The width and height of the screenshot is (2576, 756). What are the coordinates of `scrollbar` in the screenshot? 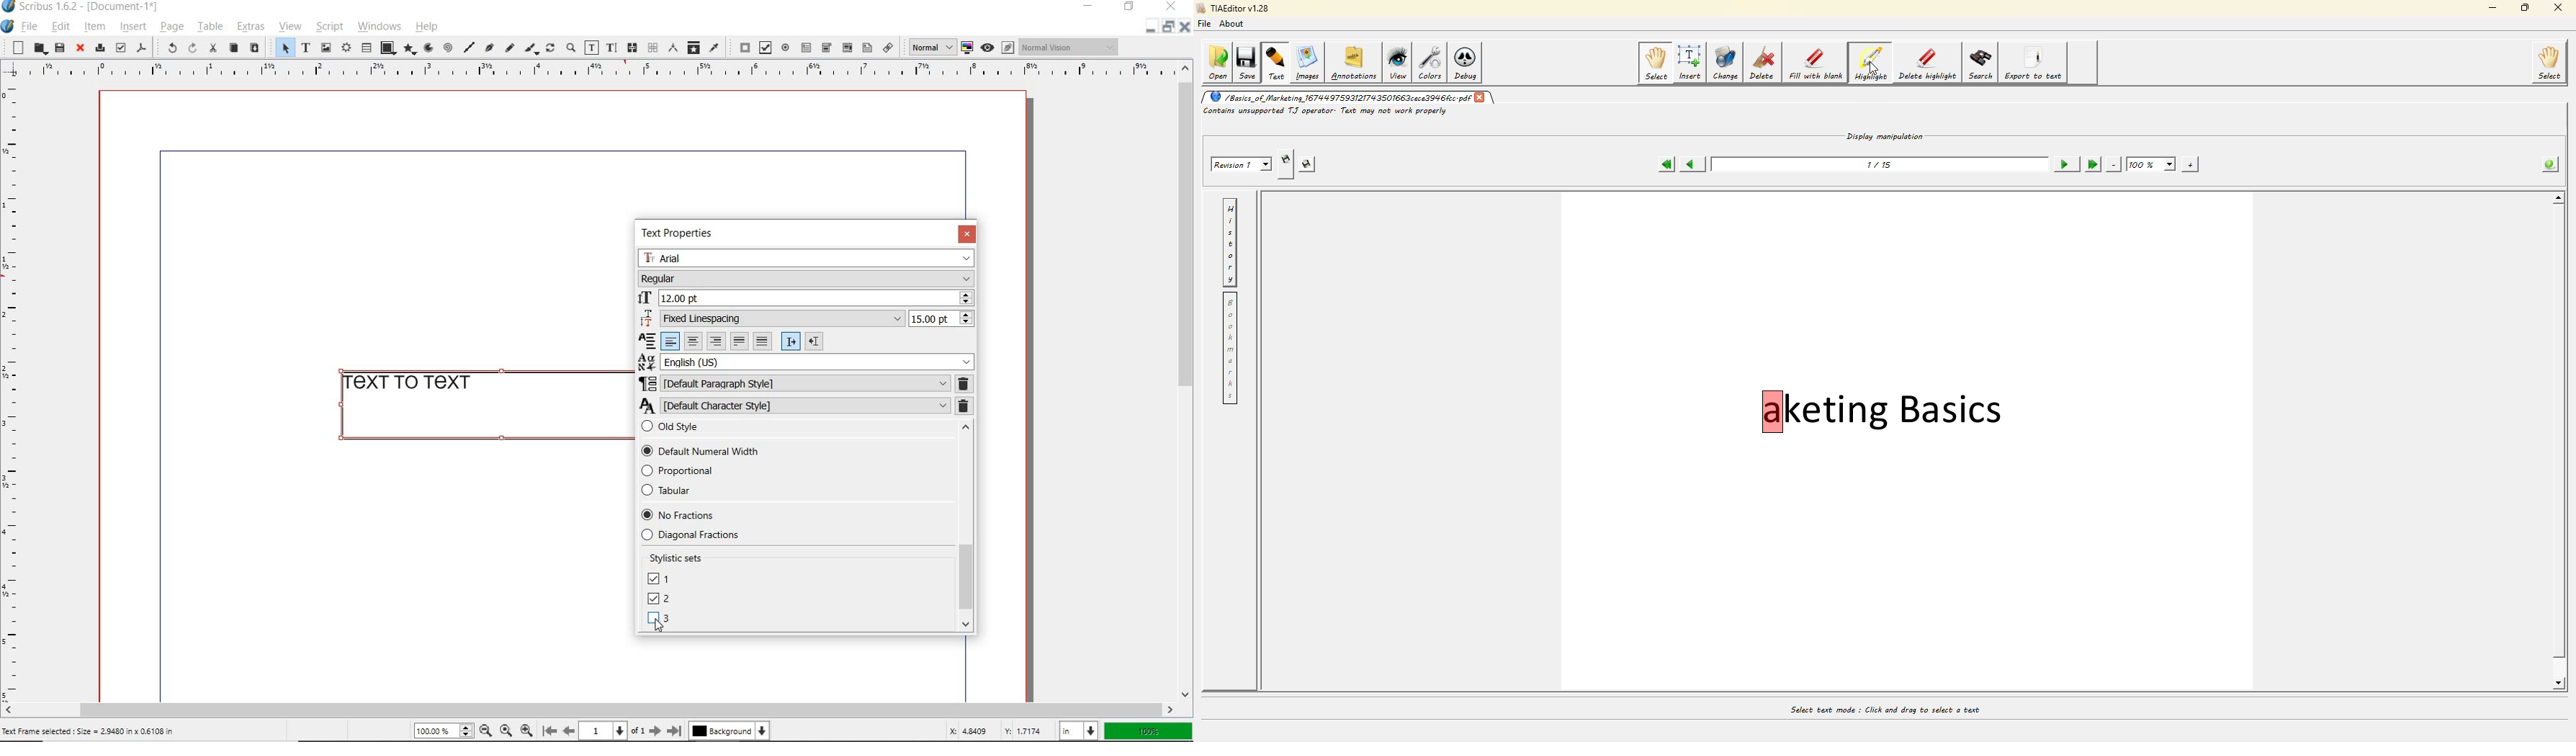 It's located at (1185, 380).